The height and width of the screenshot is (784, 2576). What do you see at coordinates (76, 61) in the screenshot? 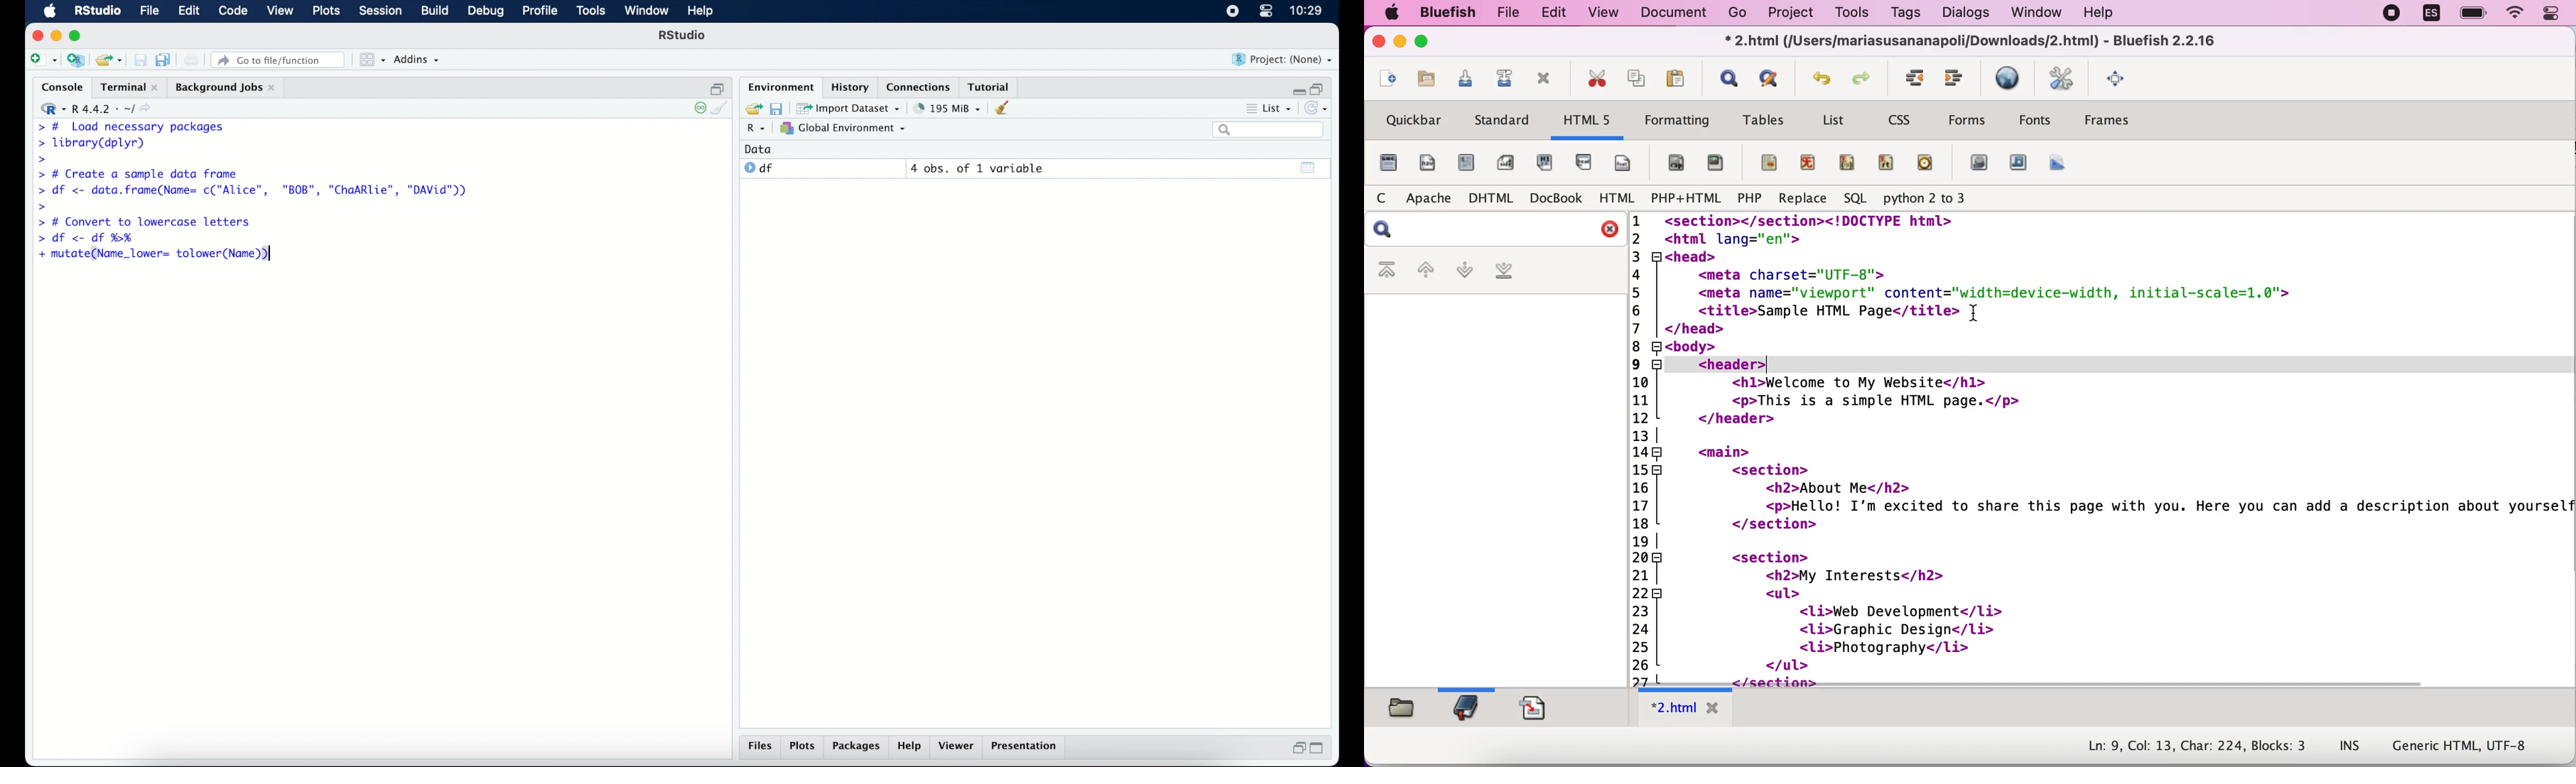
I see `create new project` at bounding box center [76, 61].